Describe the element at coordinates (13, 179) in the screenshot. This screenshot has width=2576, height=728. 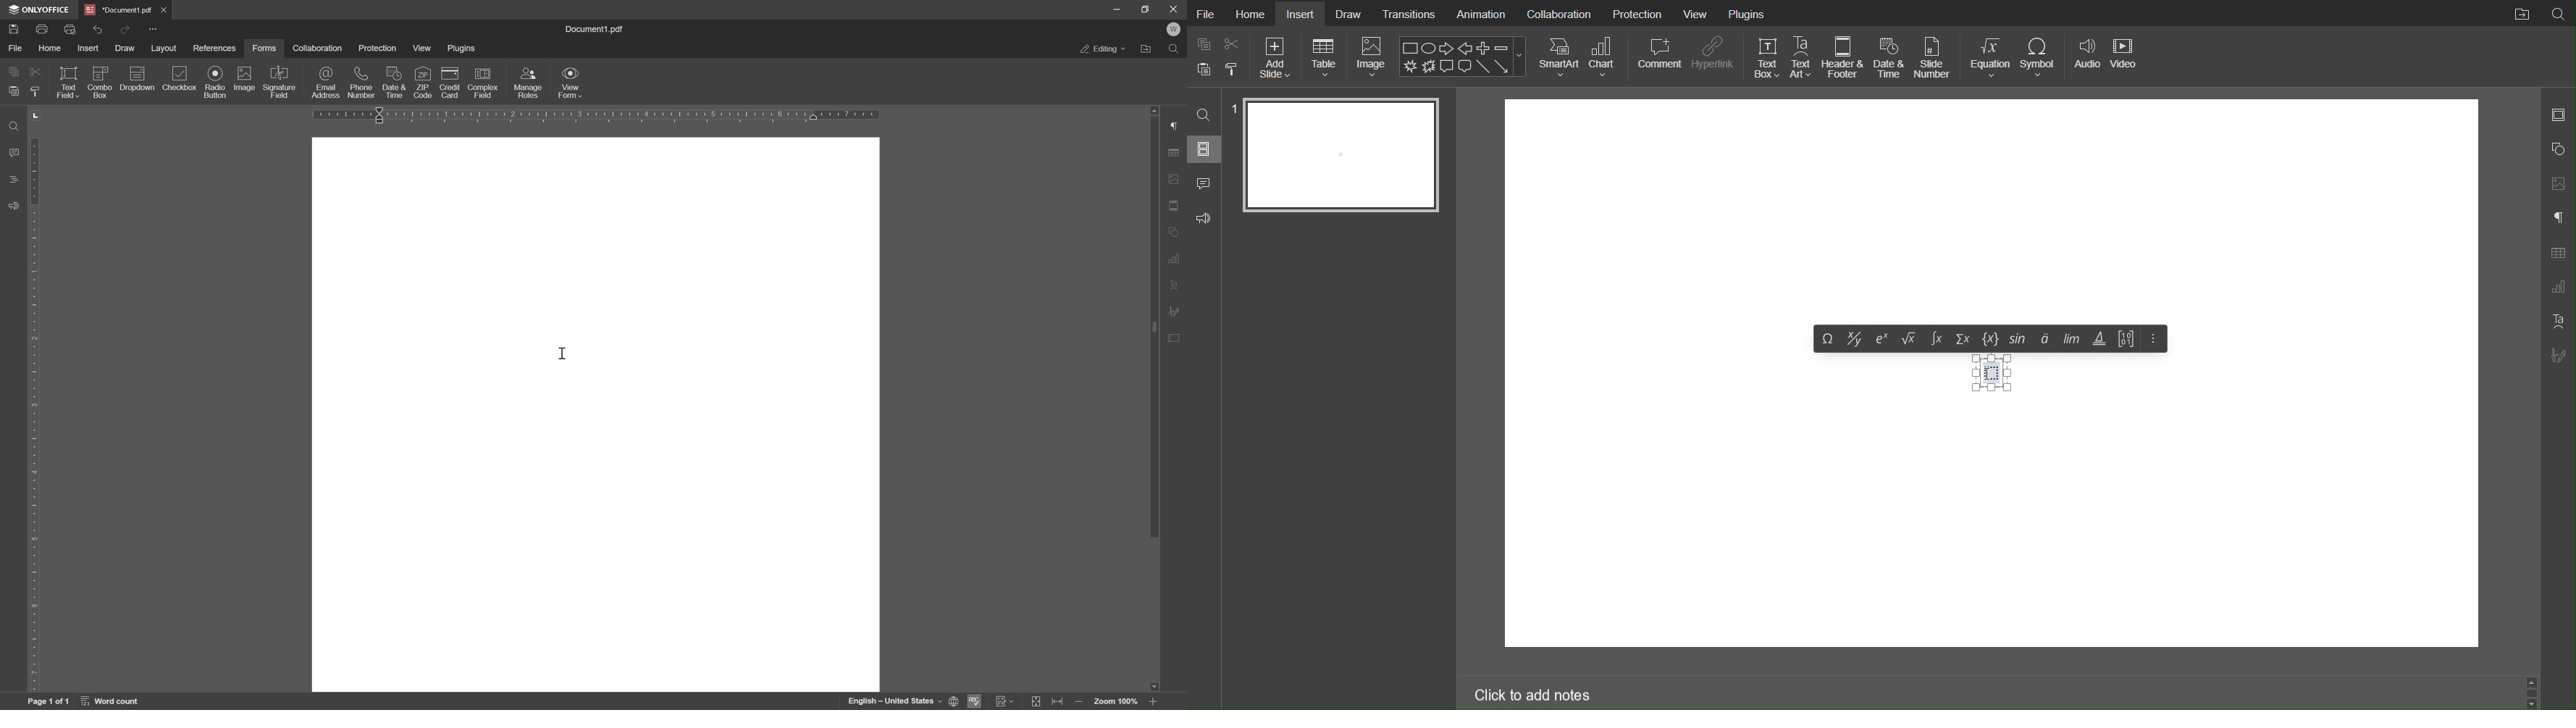
I see `headings` at that location.